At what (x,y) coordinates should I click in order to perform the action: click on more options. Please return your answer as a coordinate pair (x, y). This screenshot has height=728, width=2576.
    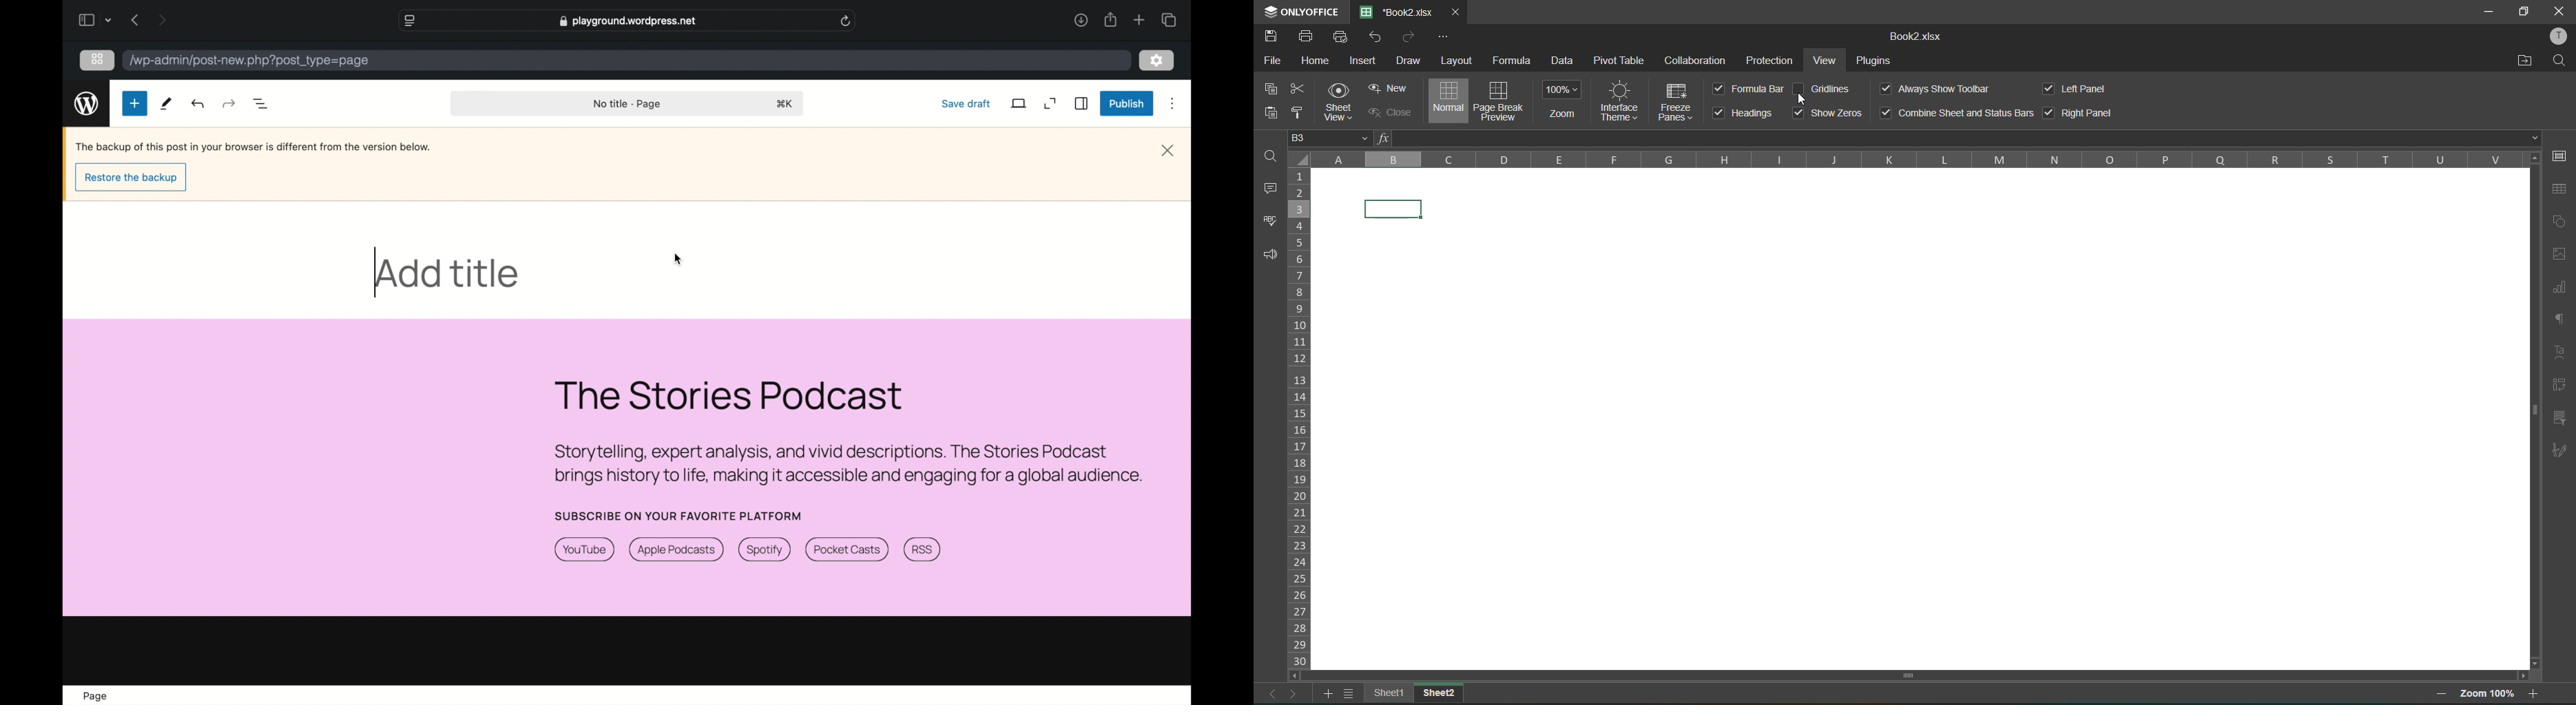
    Looking at the image, I should click on (1173, 104).